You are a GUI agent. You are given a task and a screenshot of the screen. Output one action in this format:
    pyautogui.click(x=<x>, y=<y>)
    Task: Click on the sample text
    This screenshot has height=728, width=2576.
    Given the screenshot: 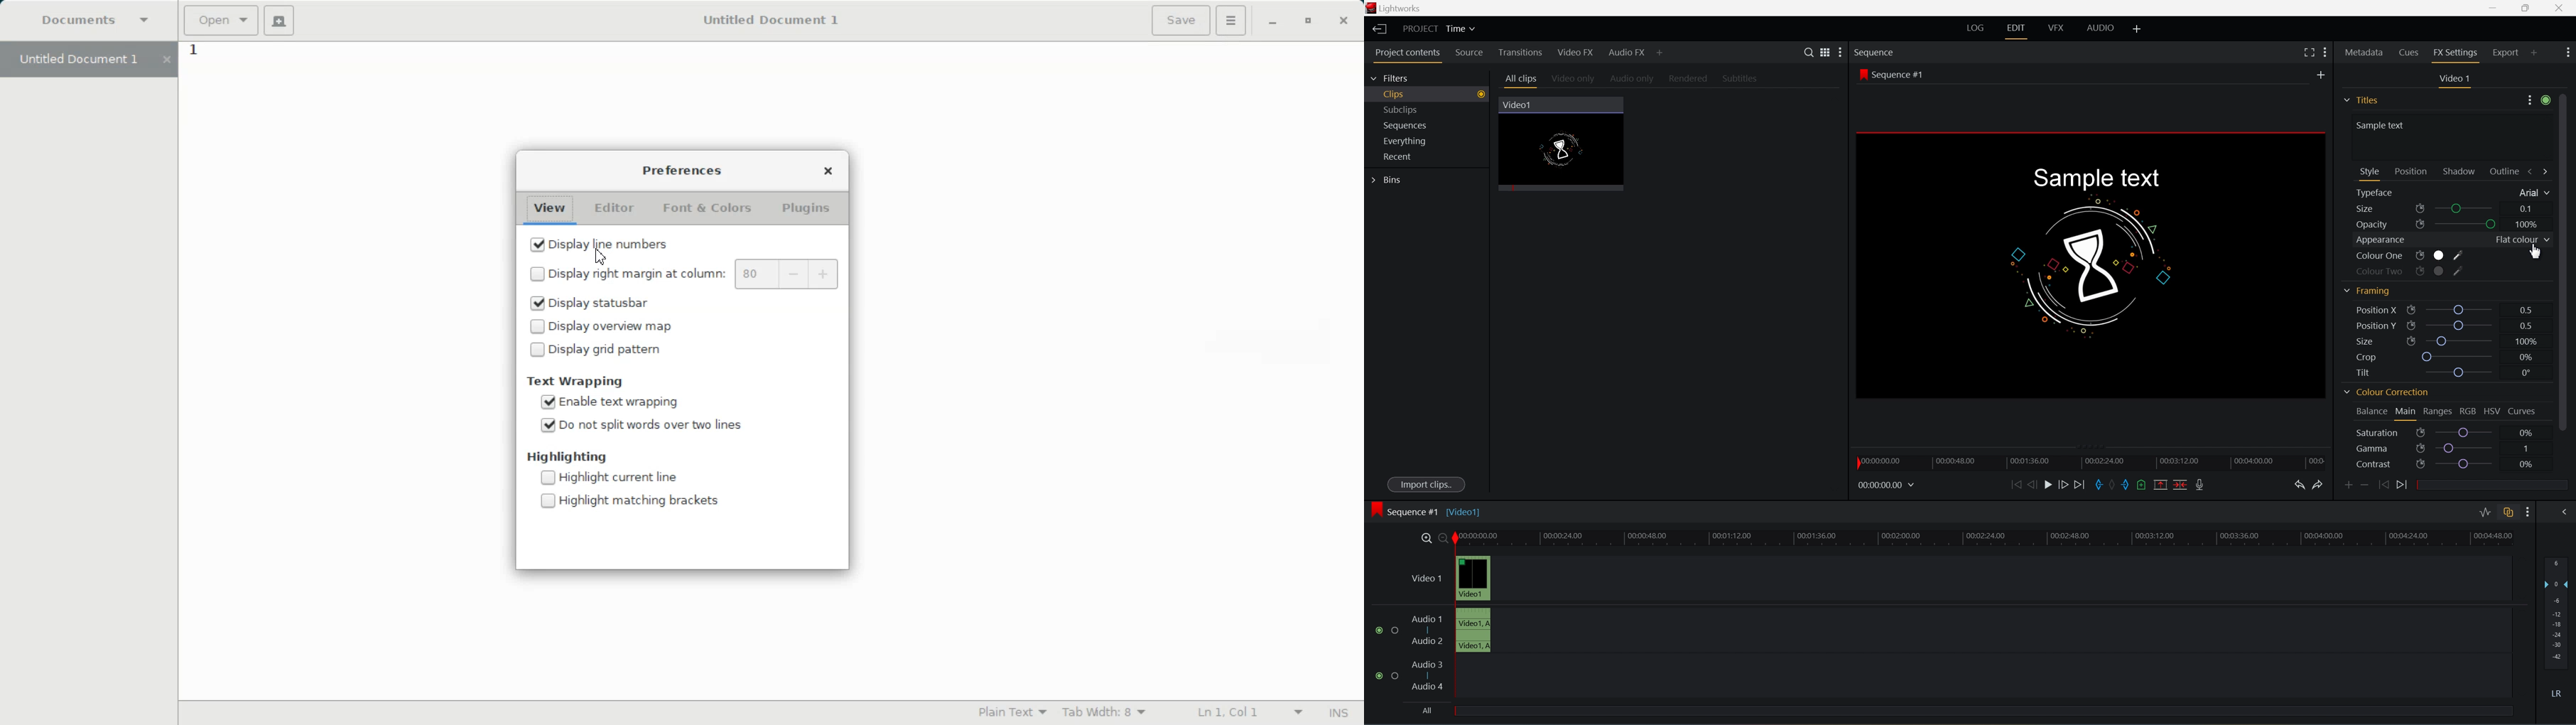 What is the action you would take?
    pyautogui.click(x=2383, y=125)
    